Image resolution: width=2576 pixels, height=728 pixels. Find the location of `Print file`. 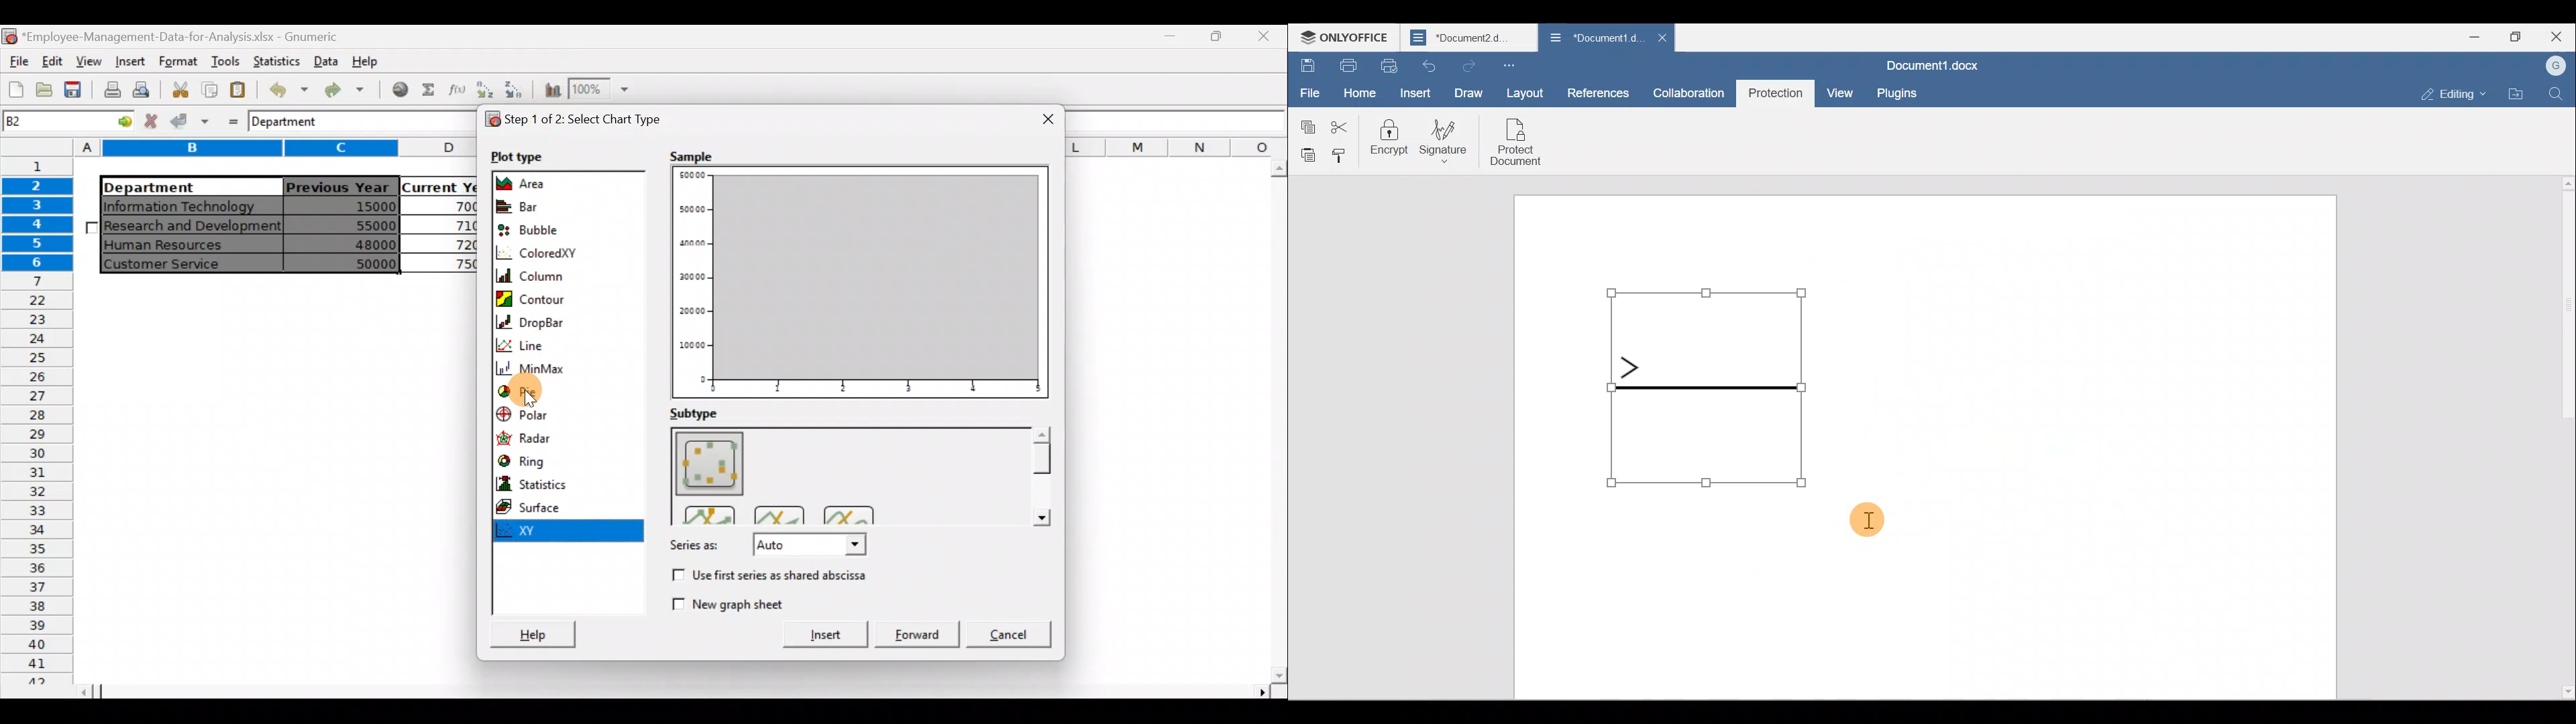

Print file is located at coordinates (1348, 65).